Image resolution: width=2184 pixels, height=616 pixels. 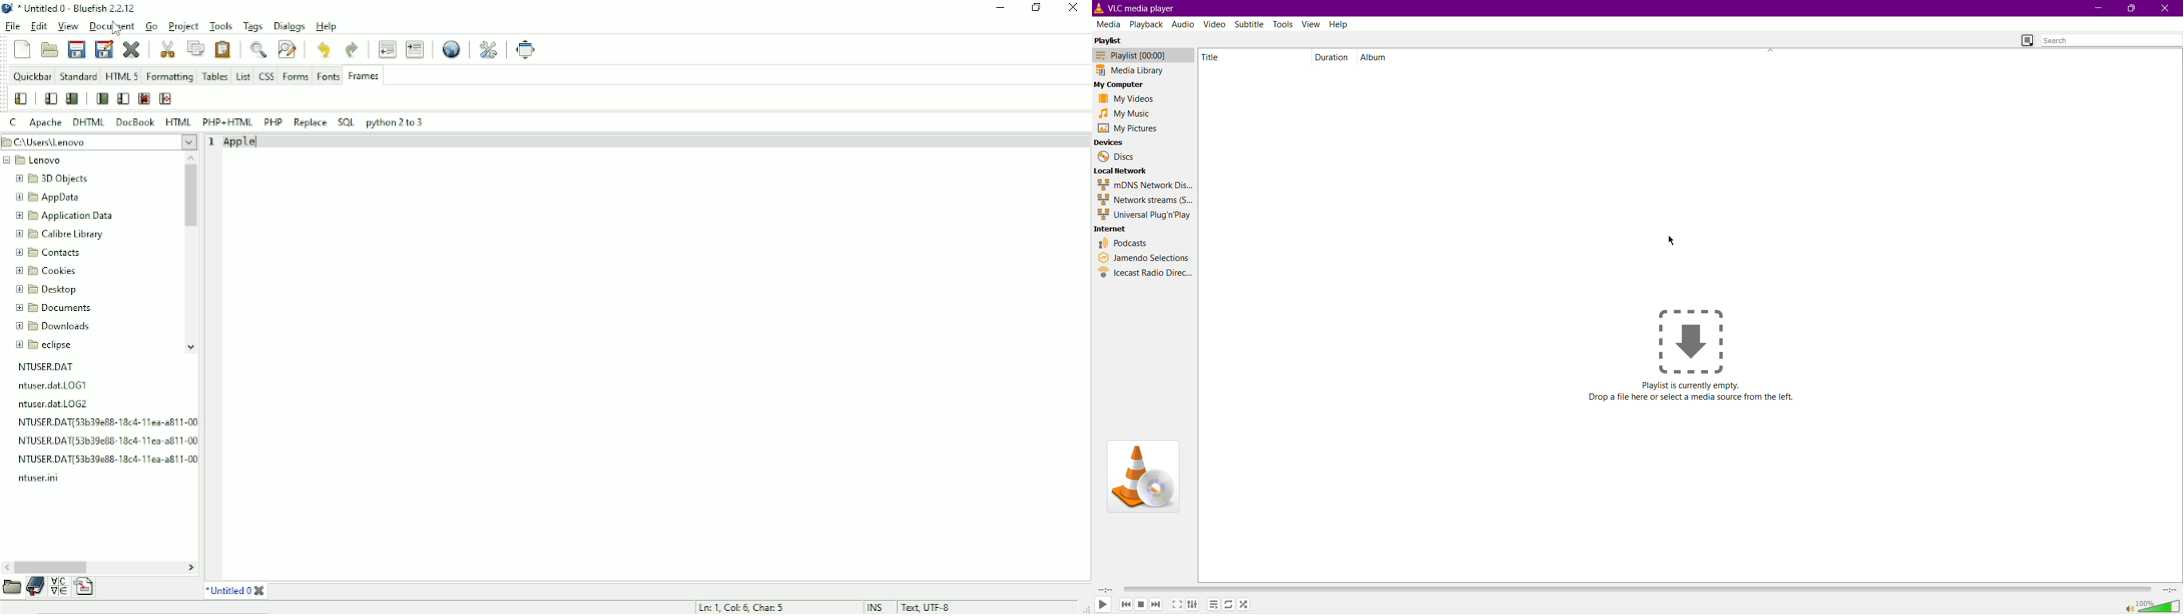 What do you see at coordinates (2024, 39) in the screenshot?
I see `Toggle Playlist view` at bounding box center [2024, 39].